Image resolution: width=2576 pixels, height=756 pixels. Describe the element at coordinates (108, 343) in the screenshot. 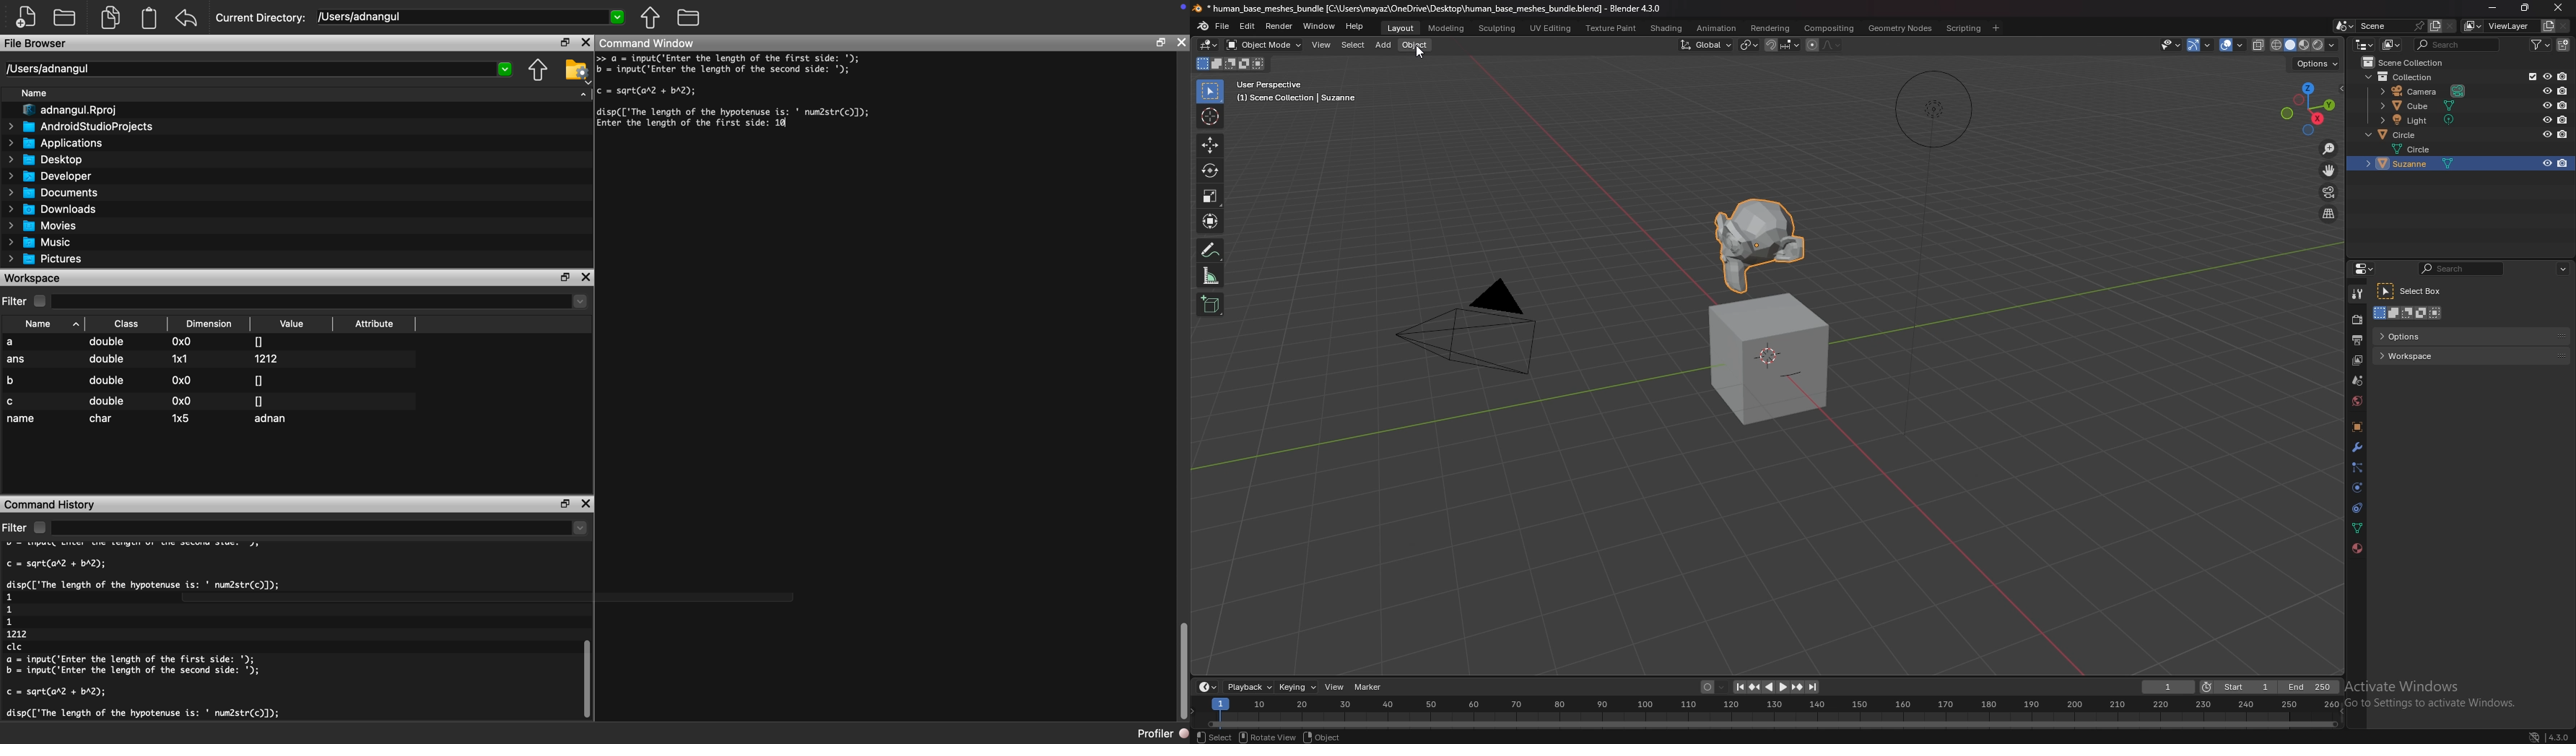

I see `double` at that location.